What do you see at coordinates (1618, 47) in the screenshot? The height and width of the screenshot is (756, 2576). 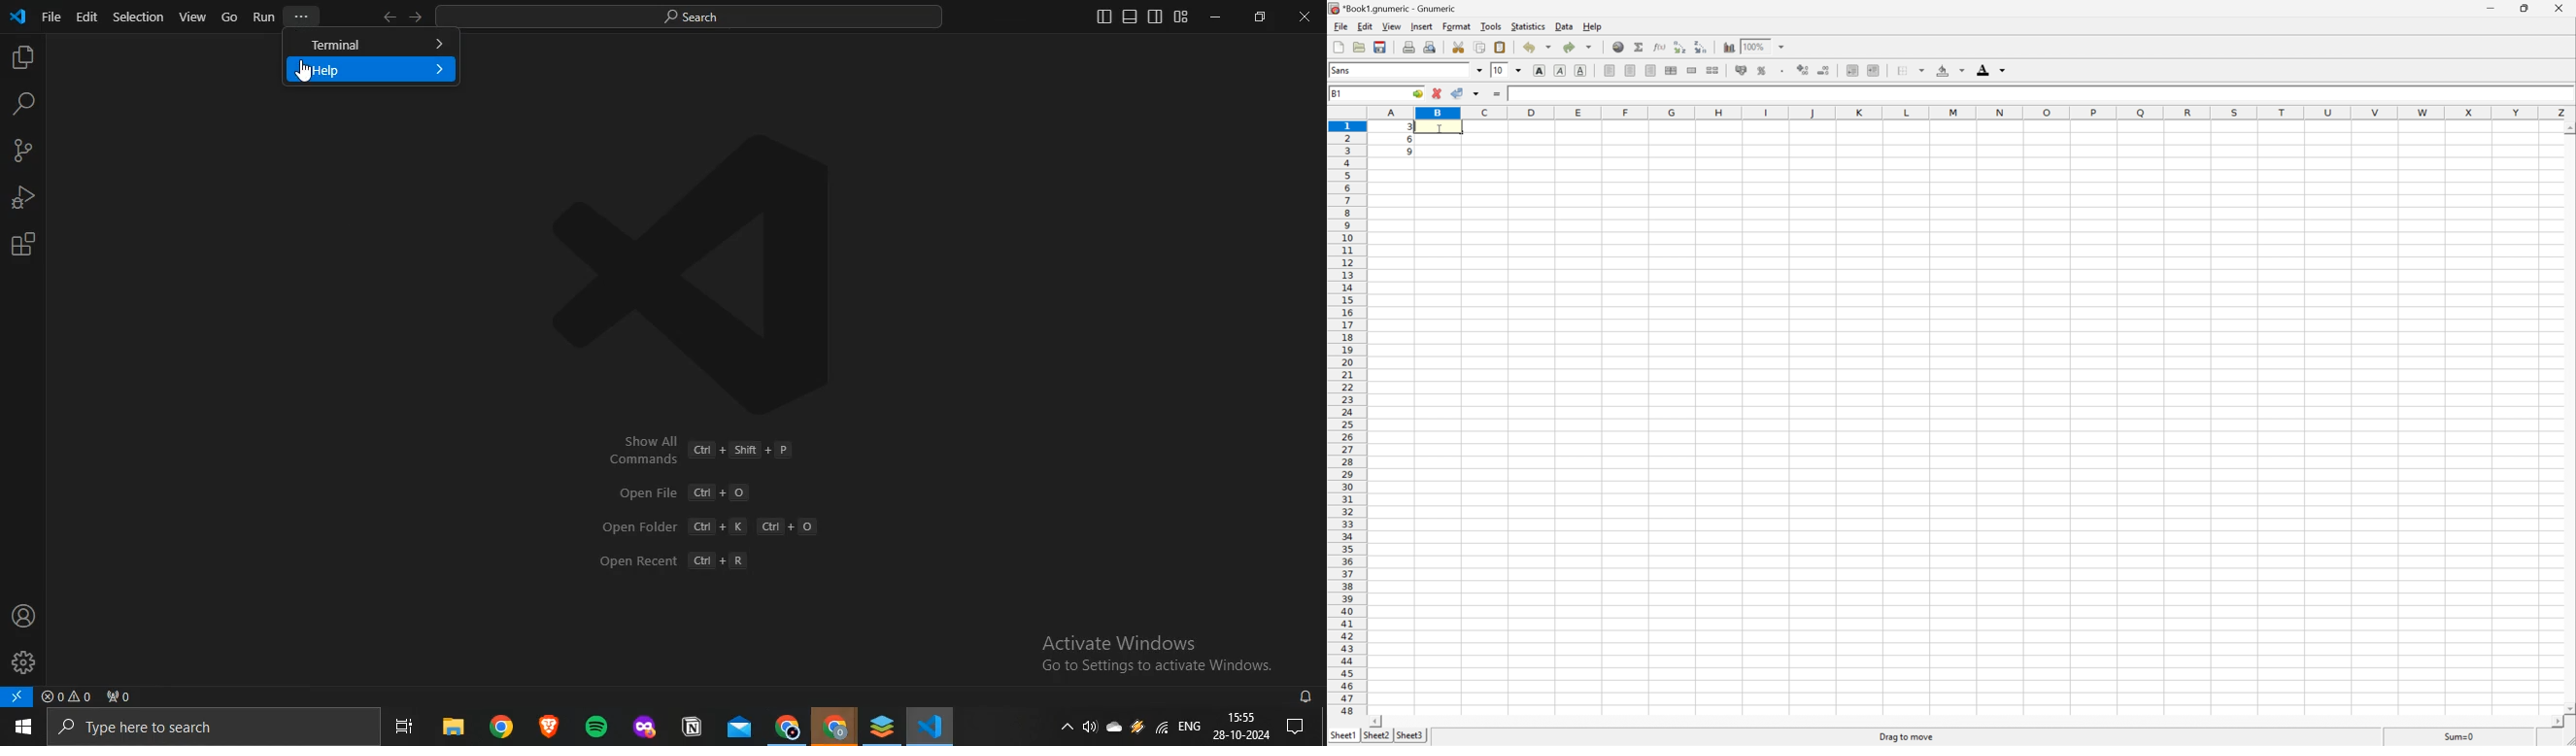 I see `Insert a hyperlink` at bounding box center [1618, 47].